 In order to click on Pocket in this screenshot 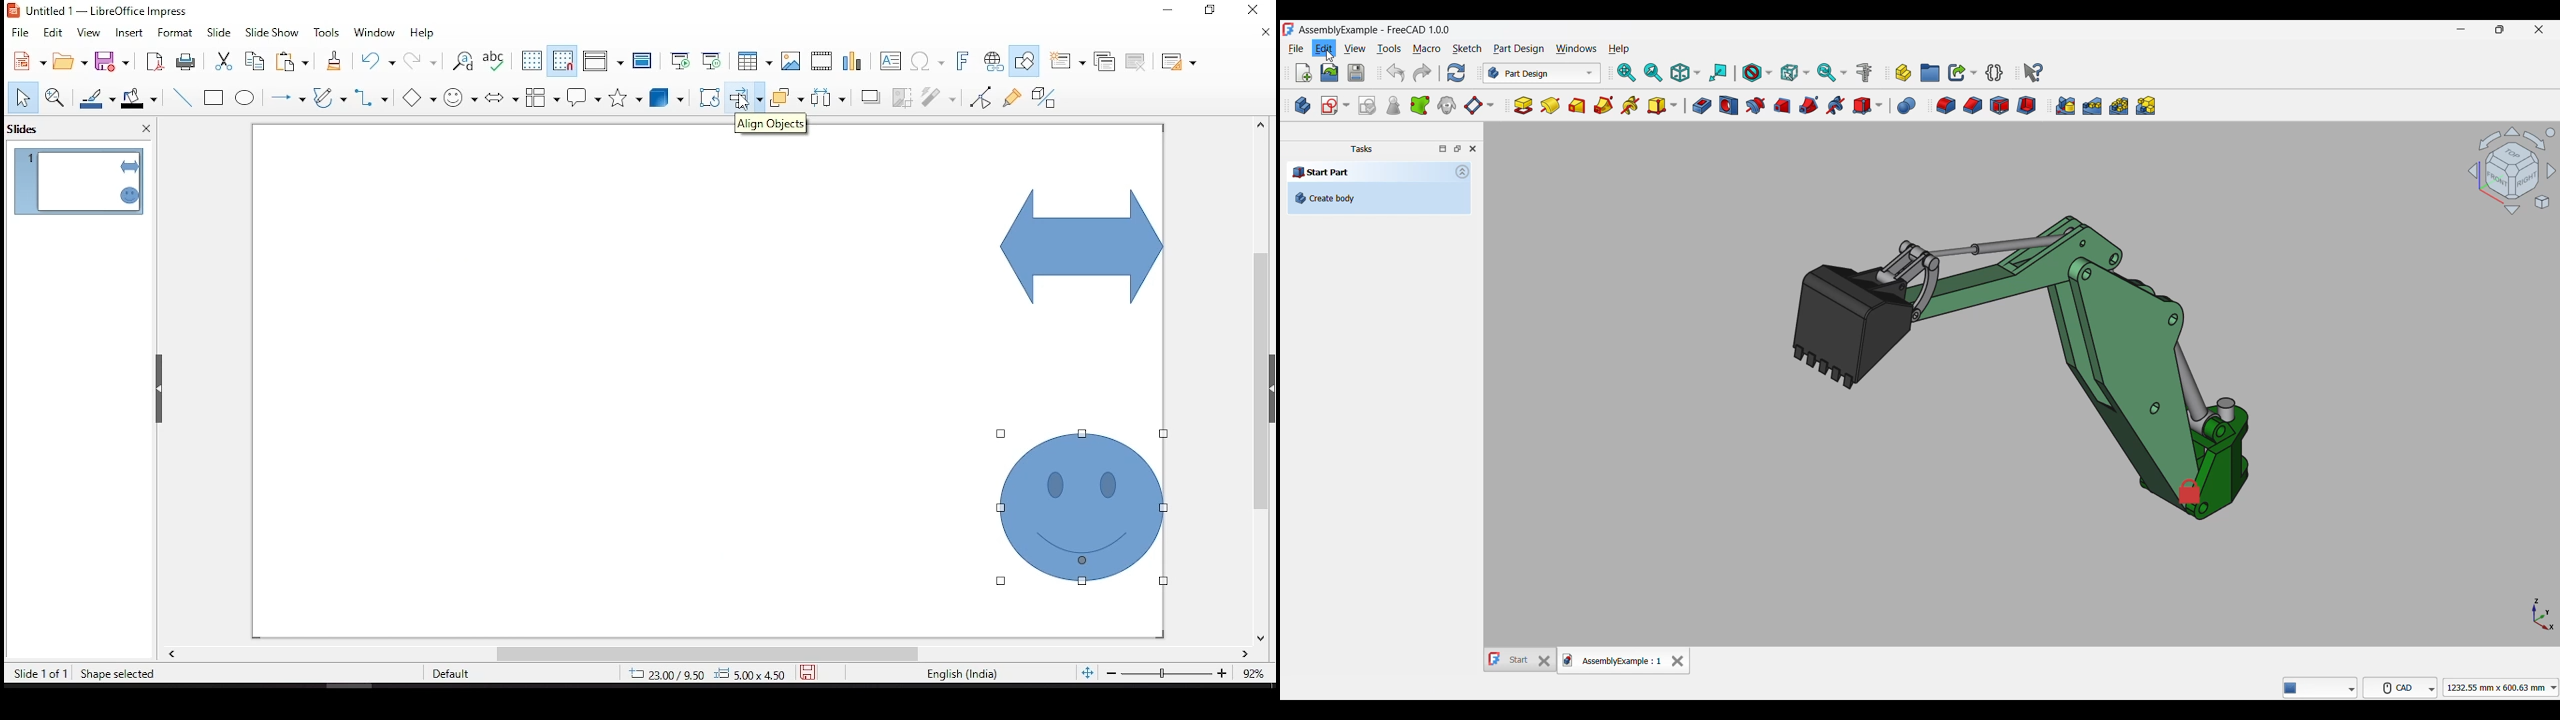, I will do `click(1702, 106)`.